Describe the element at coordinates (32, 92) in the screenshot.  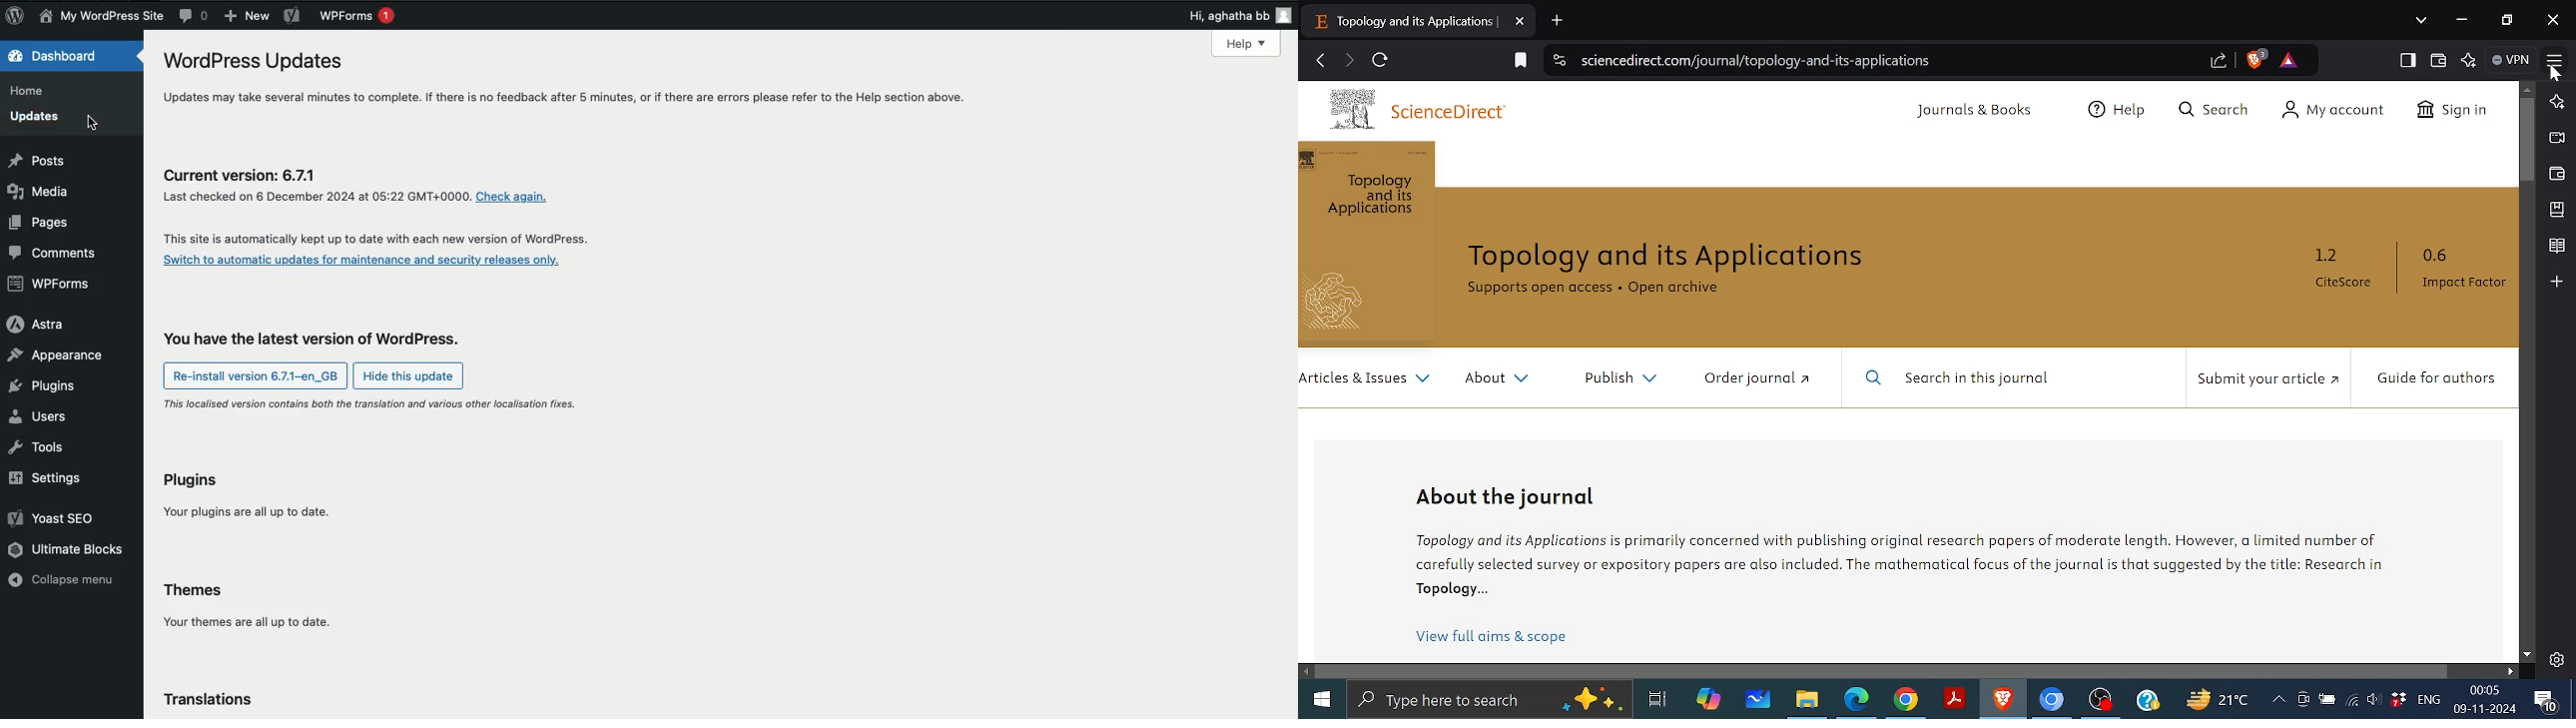
I see `Home` at that location.